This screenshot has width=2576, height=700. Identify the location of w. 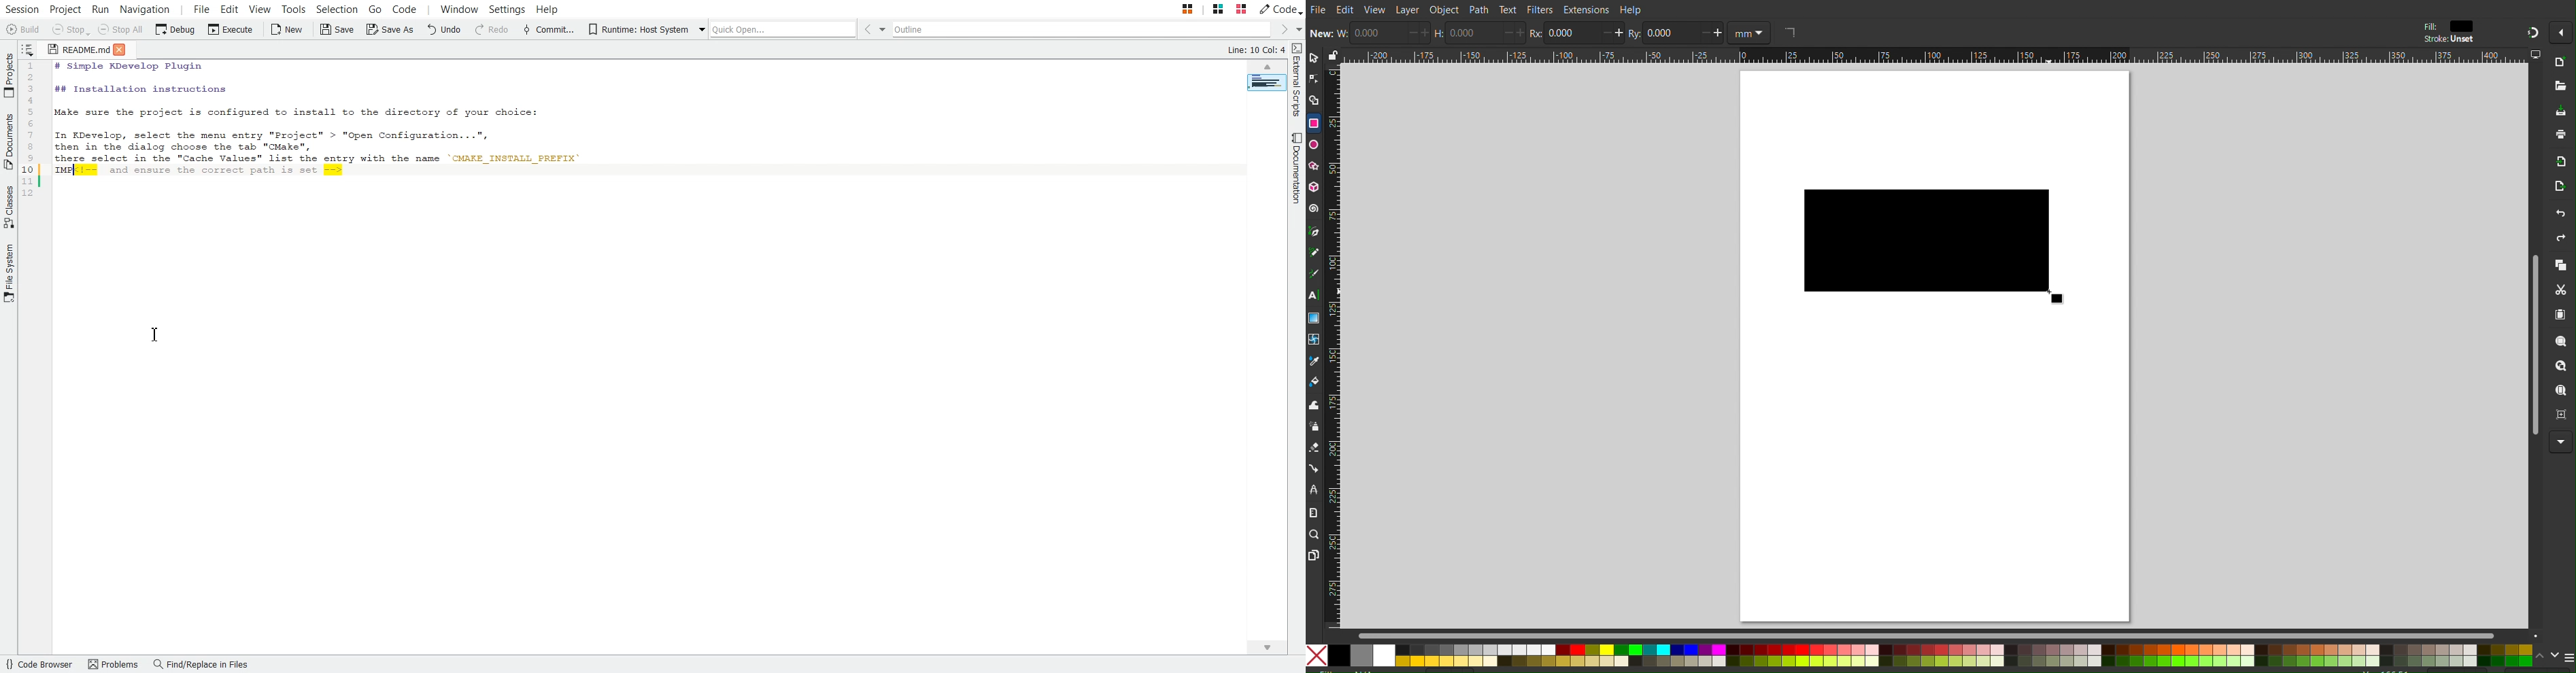
(1343, 33).